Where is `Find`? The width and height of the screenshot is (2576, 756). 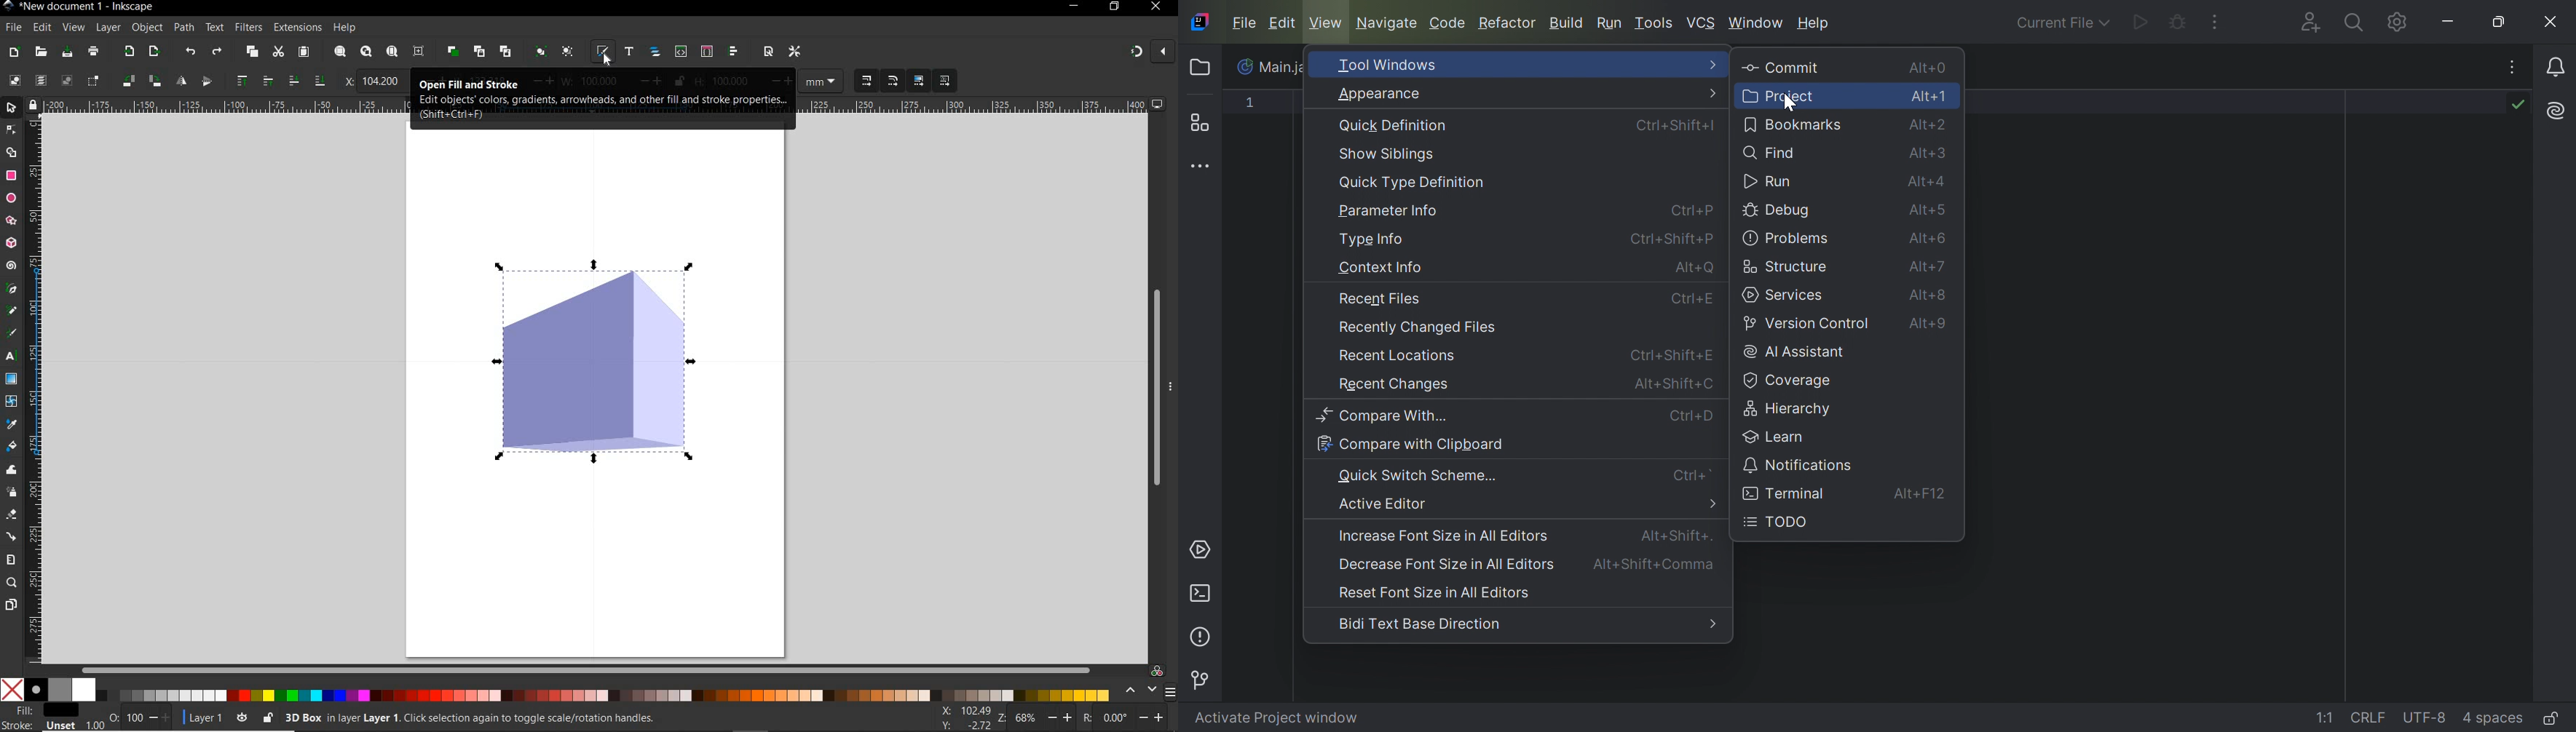 Find is located at coordinates (1769, 152).